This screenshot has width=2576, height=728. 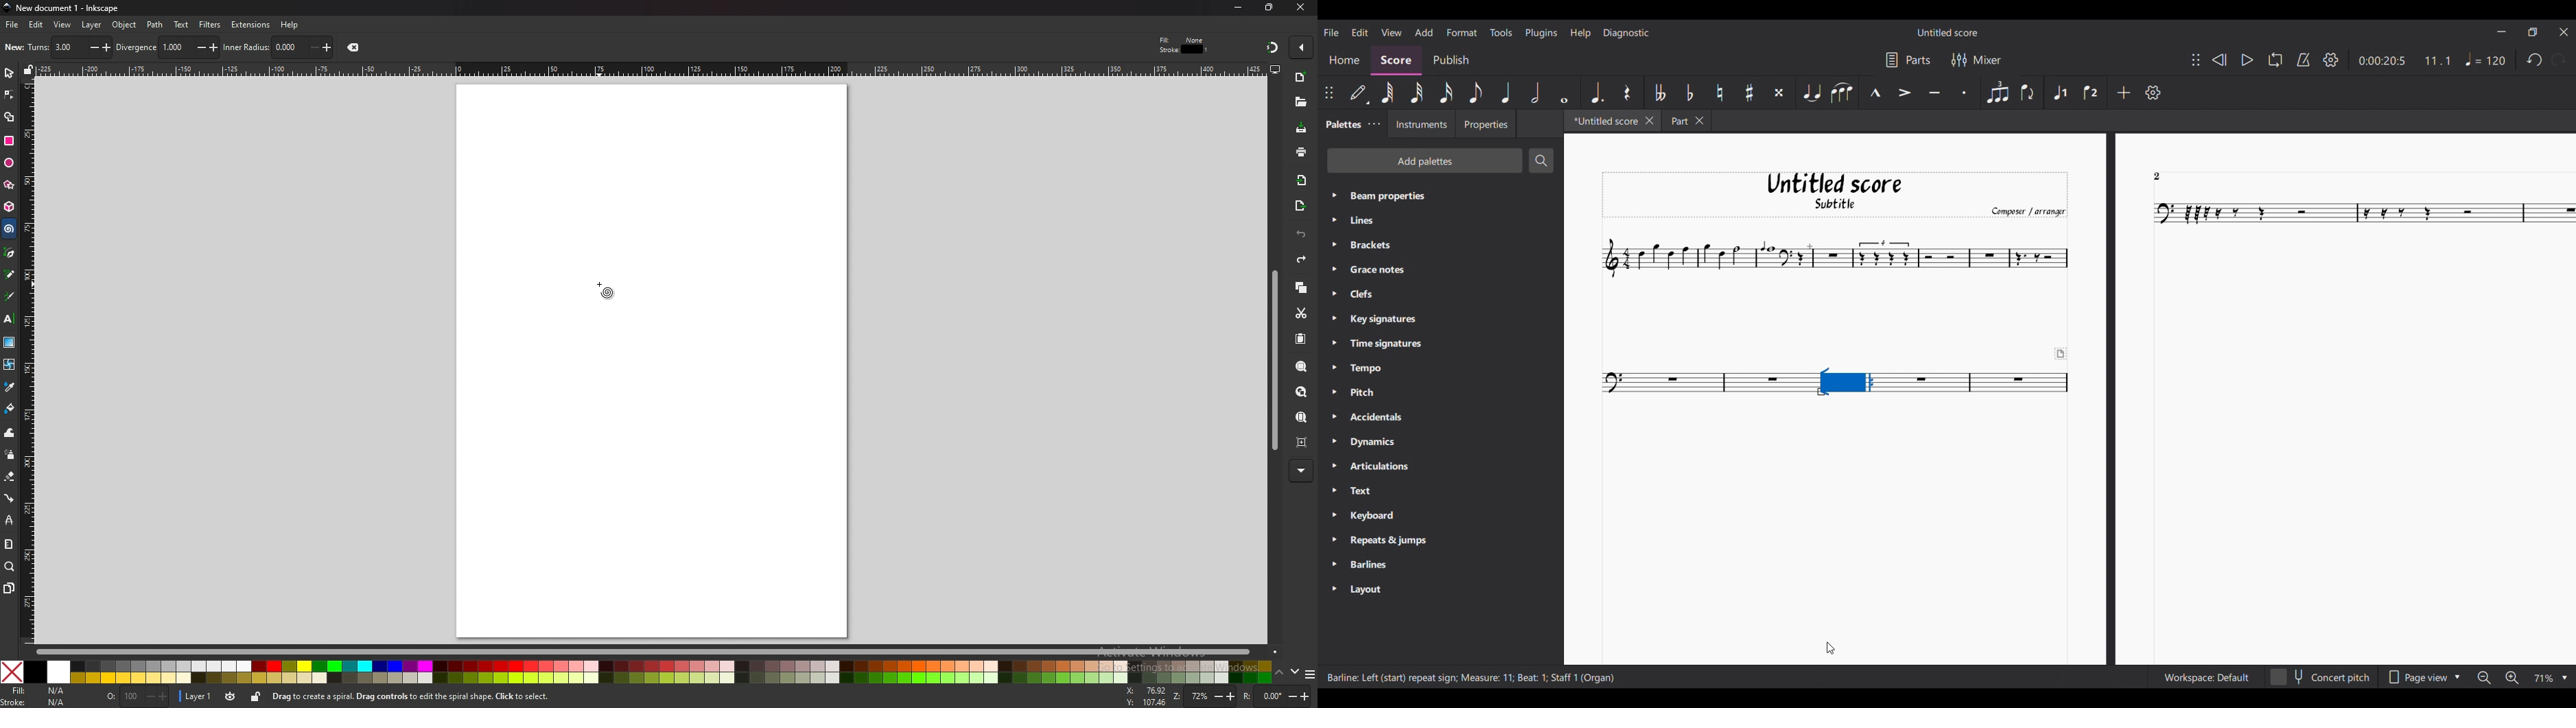 I want to click on Undo, so click(x=2534, y=60).